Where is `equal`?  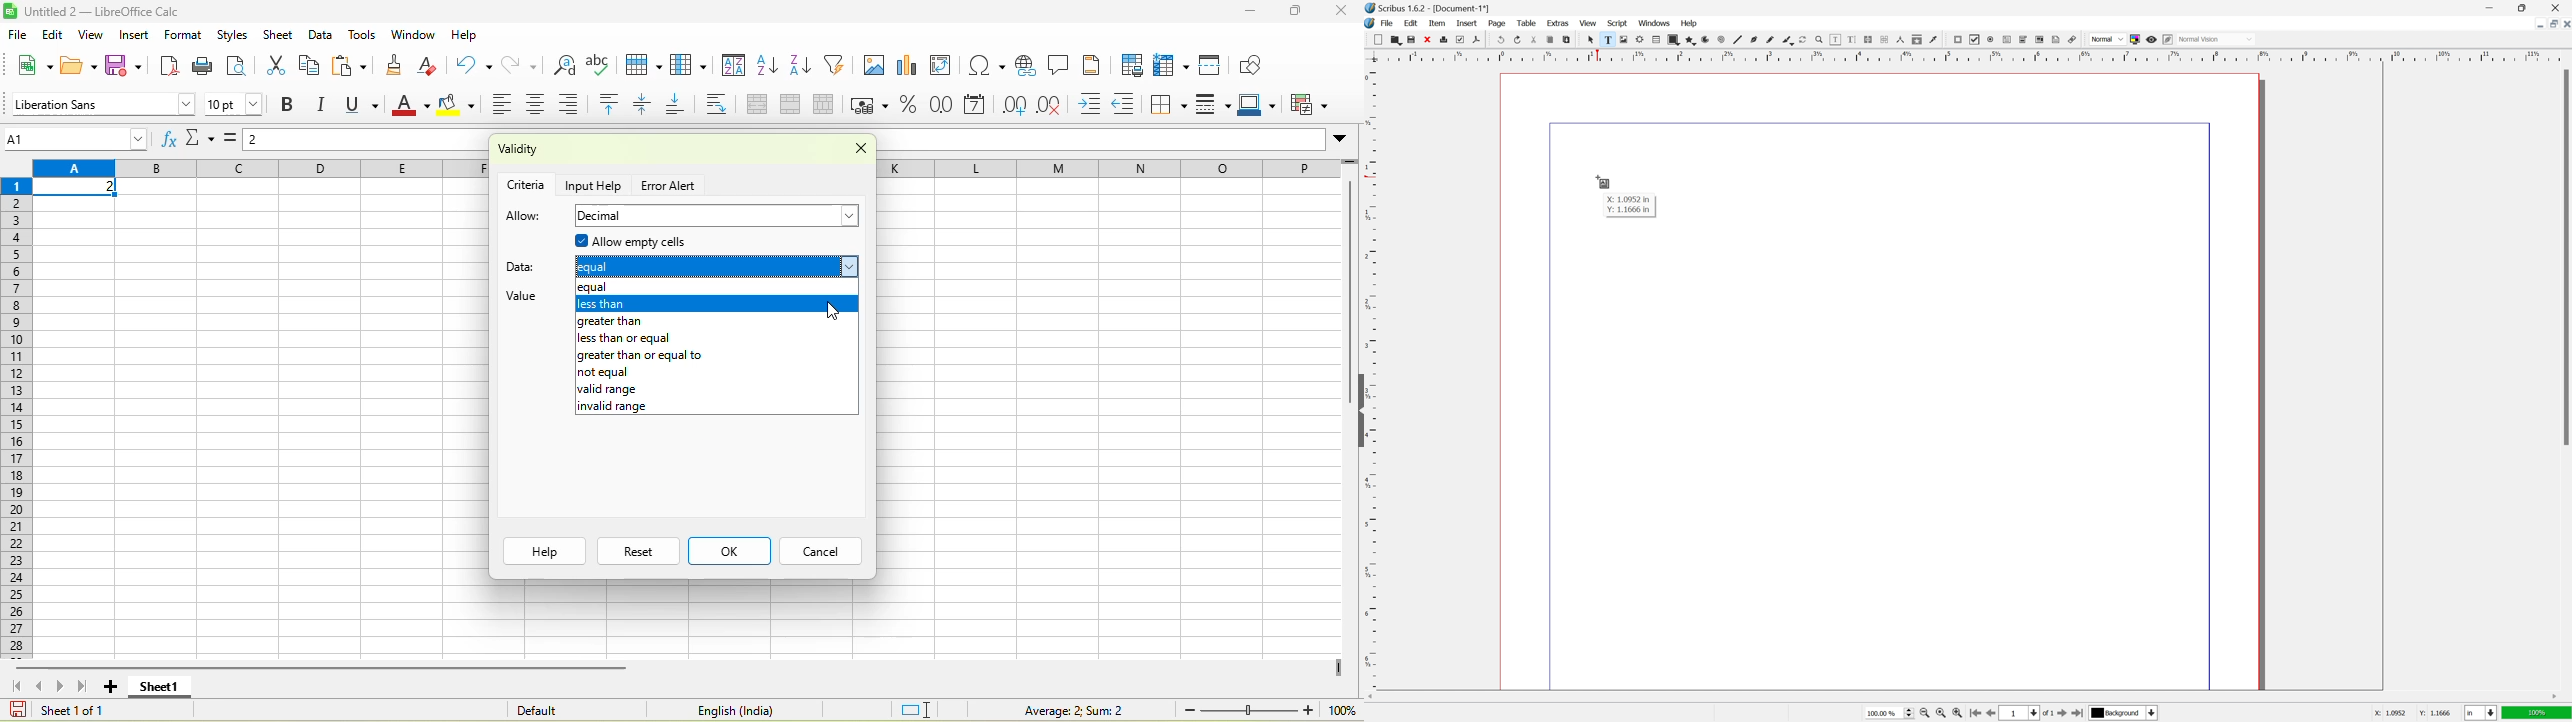 equal is located at coordinates (717, 267).